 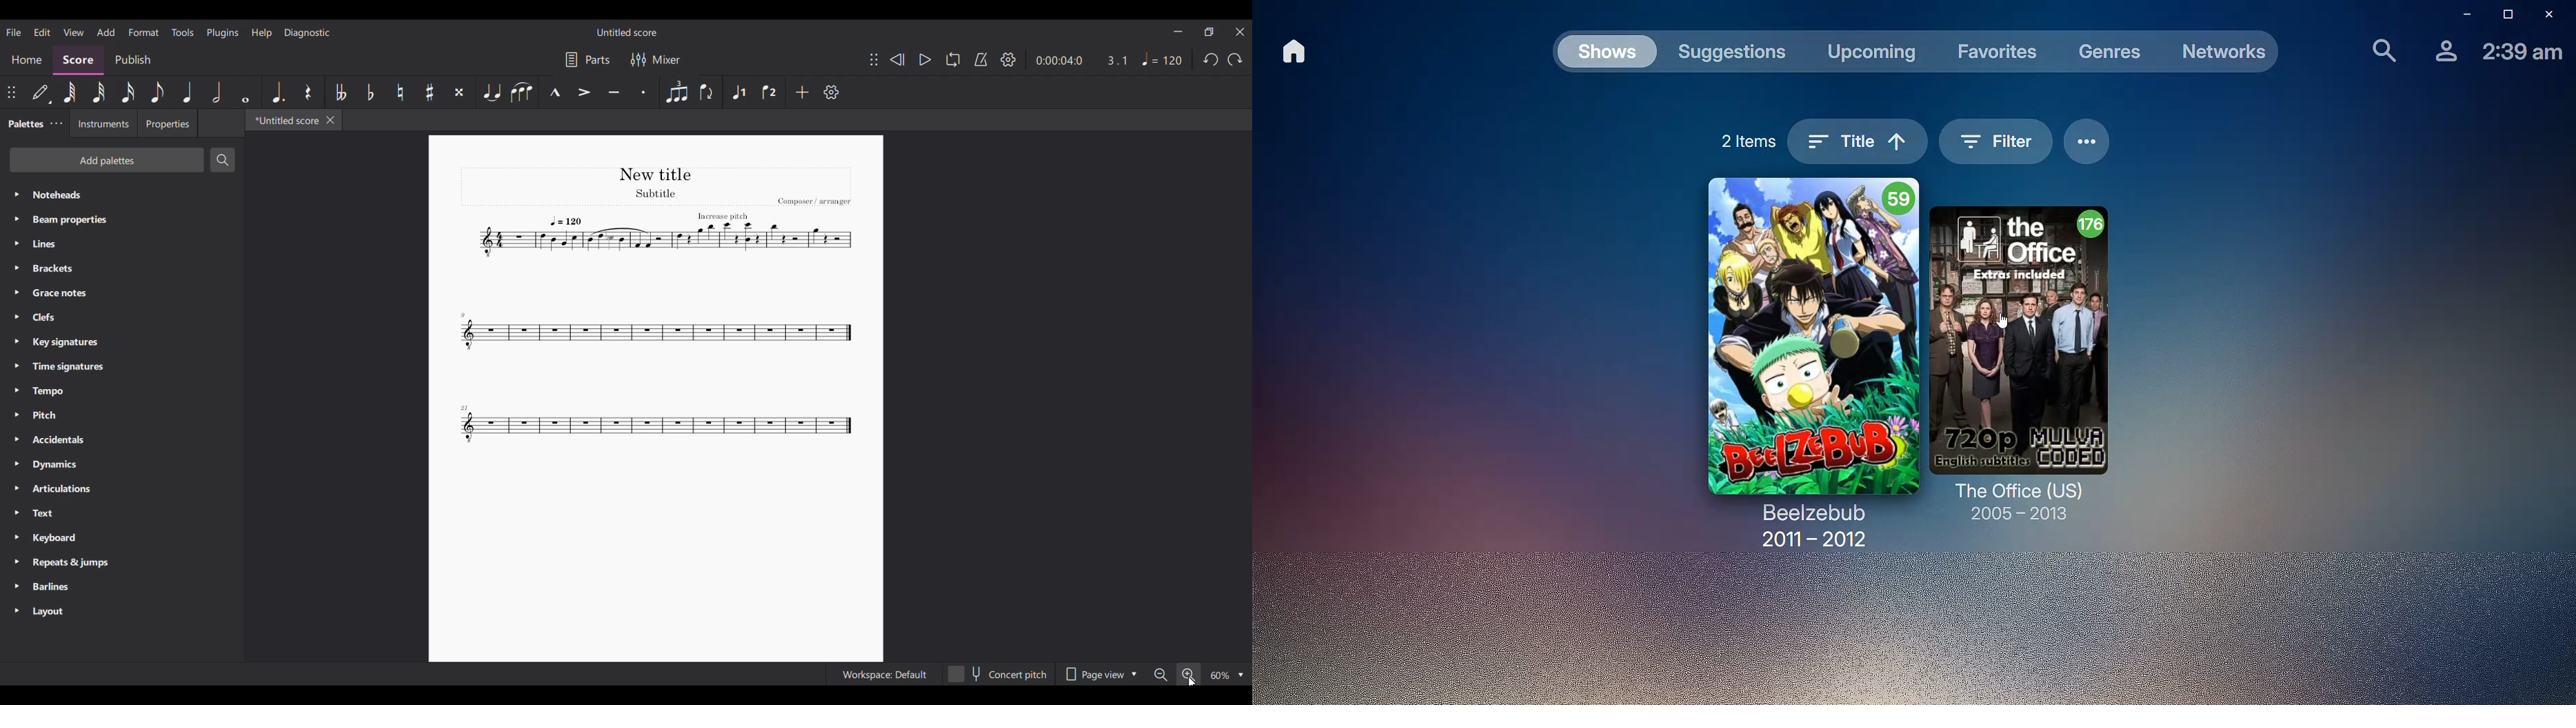 I want to click on Close interface, so click(x=1240, y=32).